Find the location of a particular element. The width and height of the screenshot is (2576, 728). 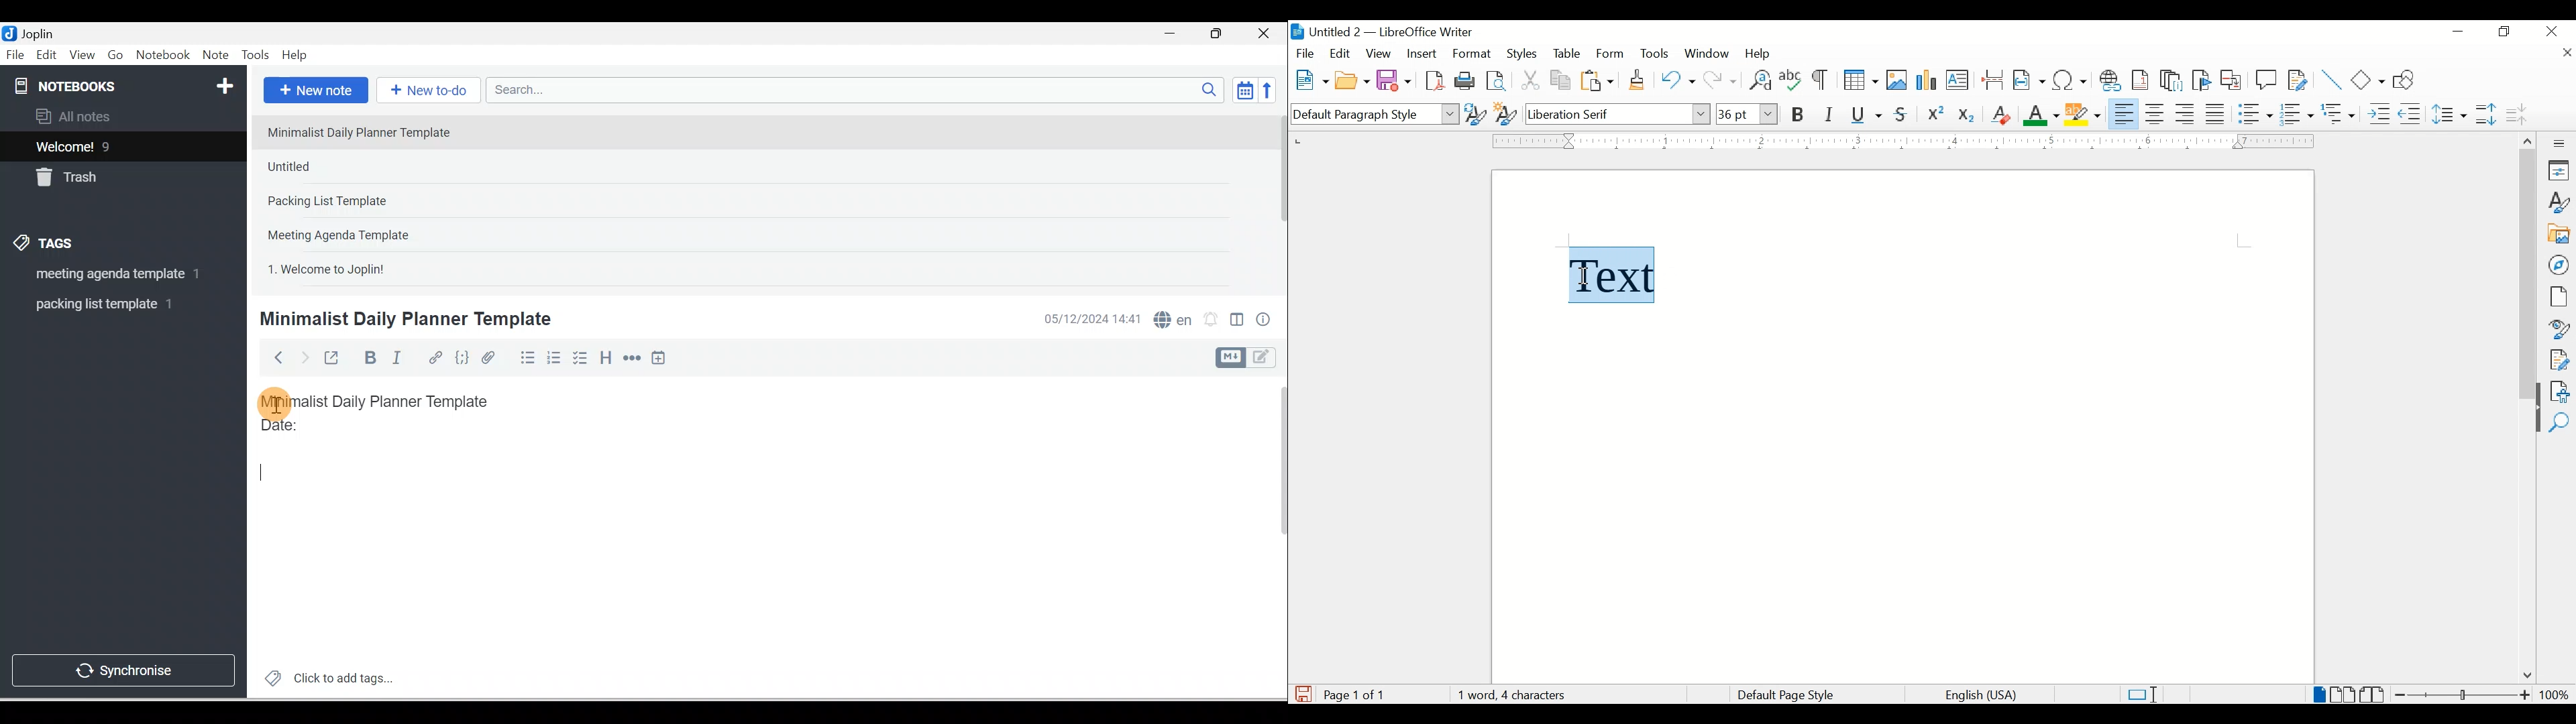

Hyperlink is located at coordinates (434, 359).